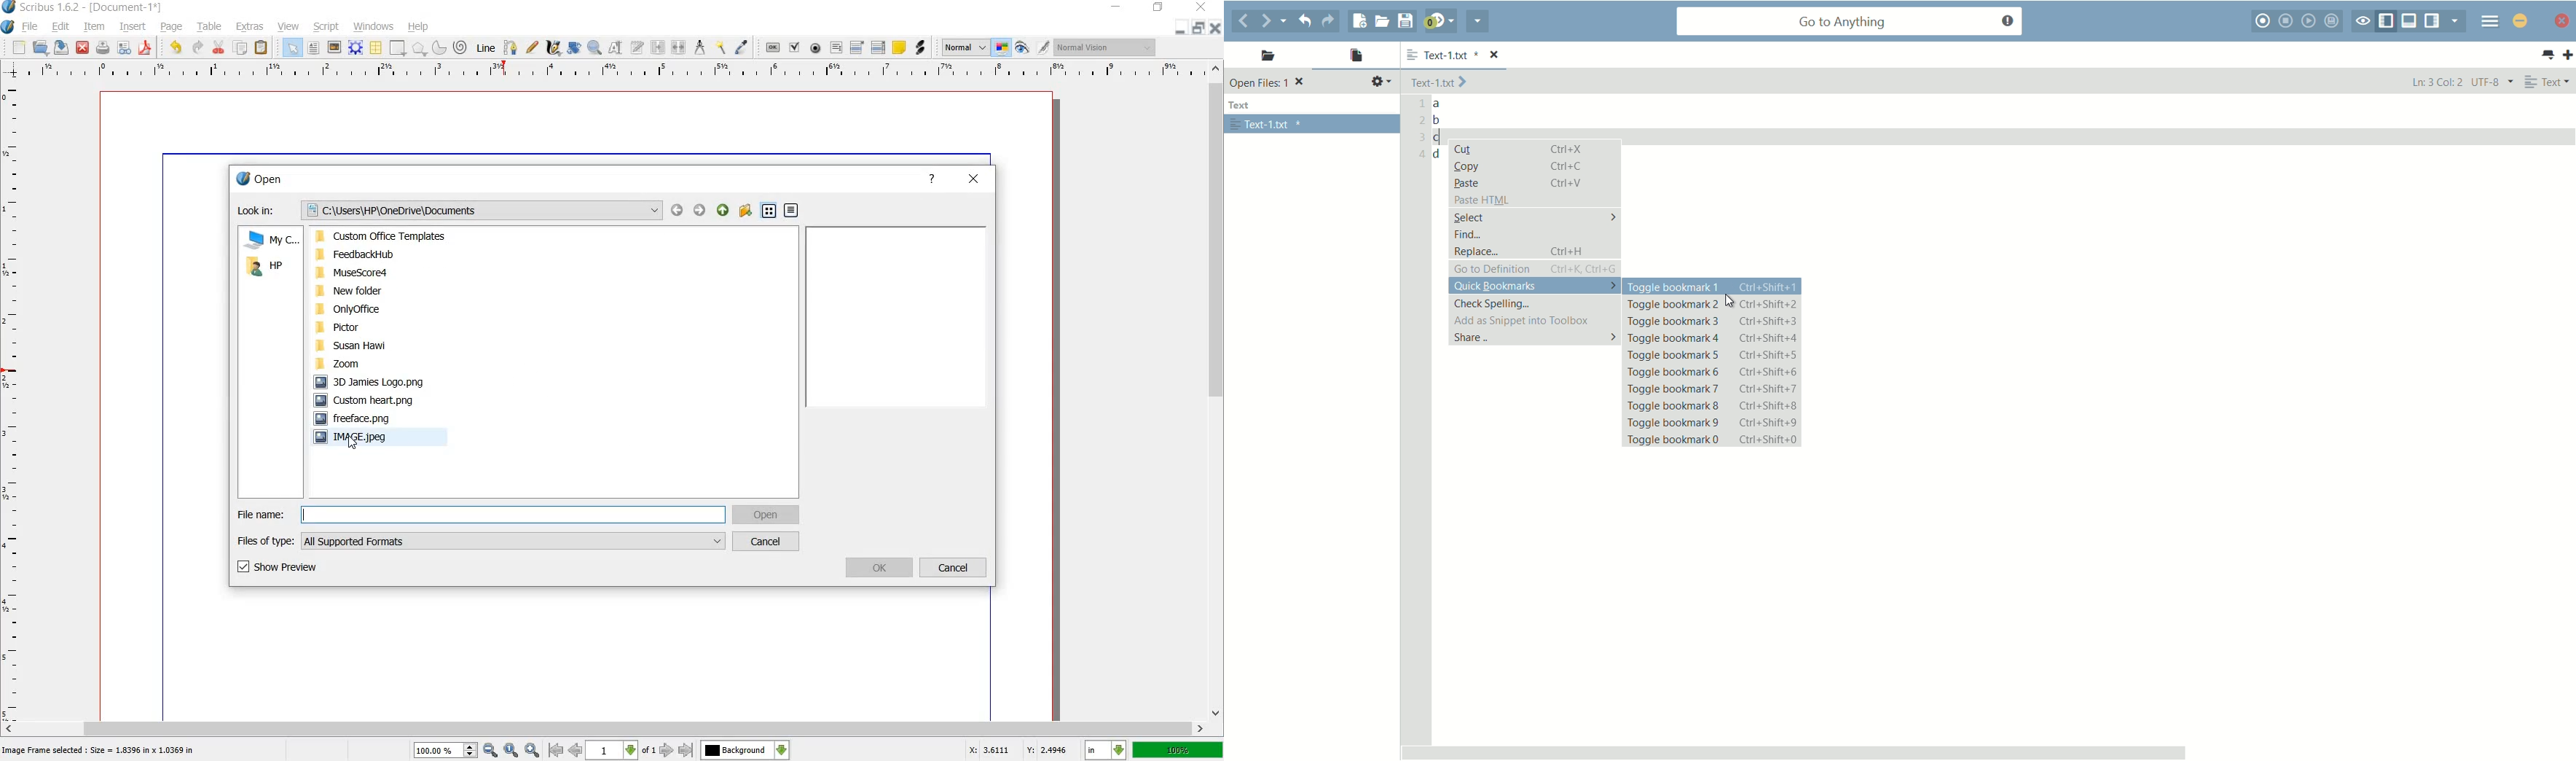 This screenshot has height=784, width=2576. I want to click on SHOW PREVIEW, so click(278, 570).